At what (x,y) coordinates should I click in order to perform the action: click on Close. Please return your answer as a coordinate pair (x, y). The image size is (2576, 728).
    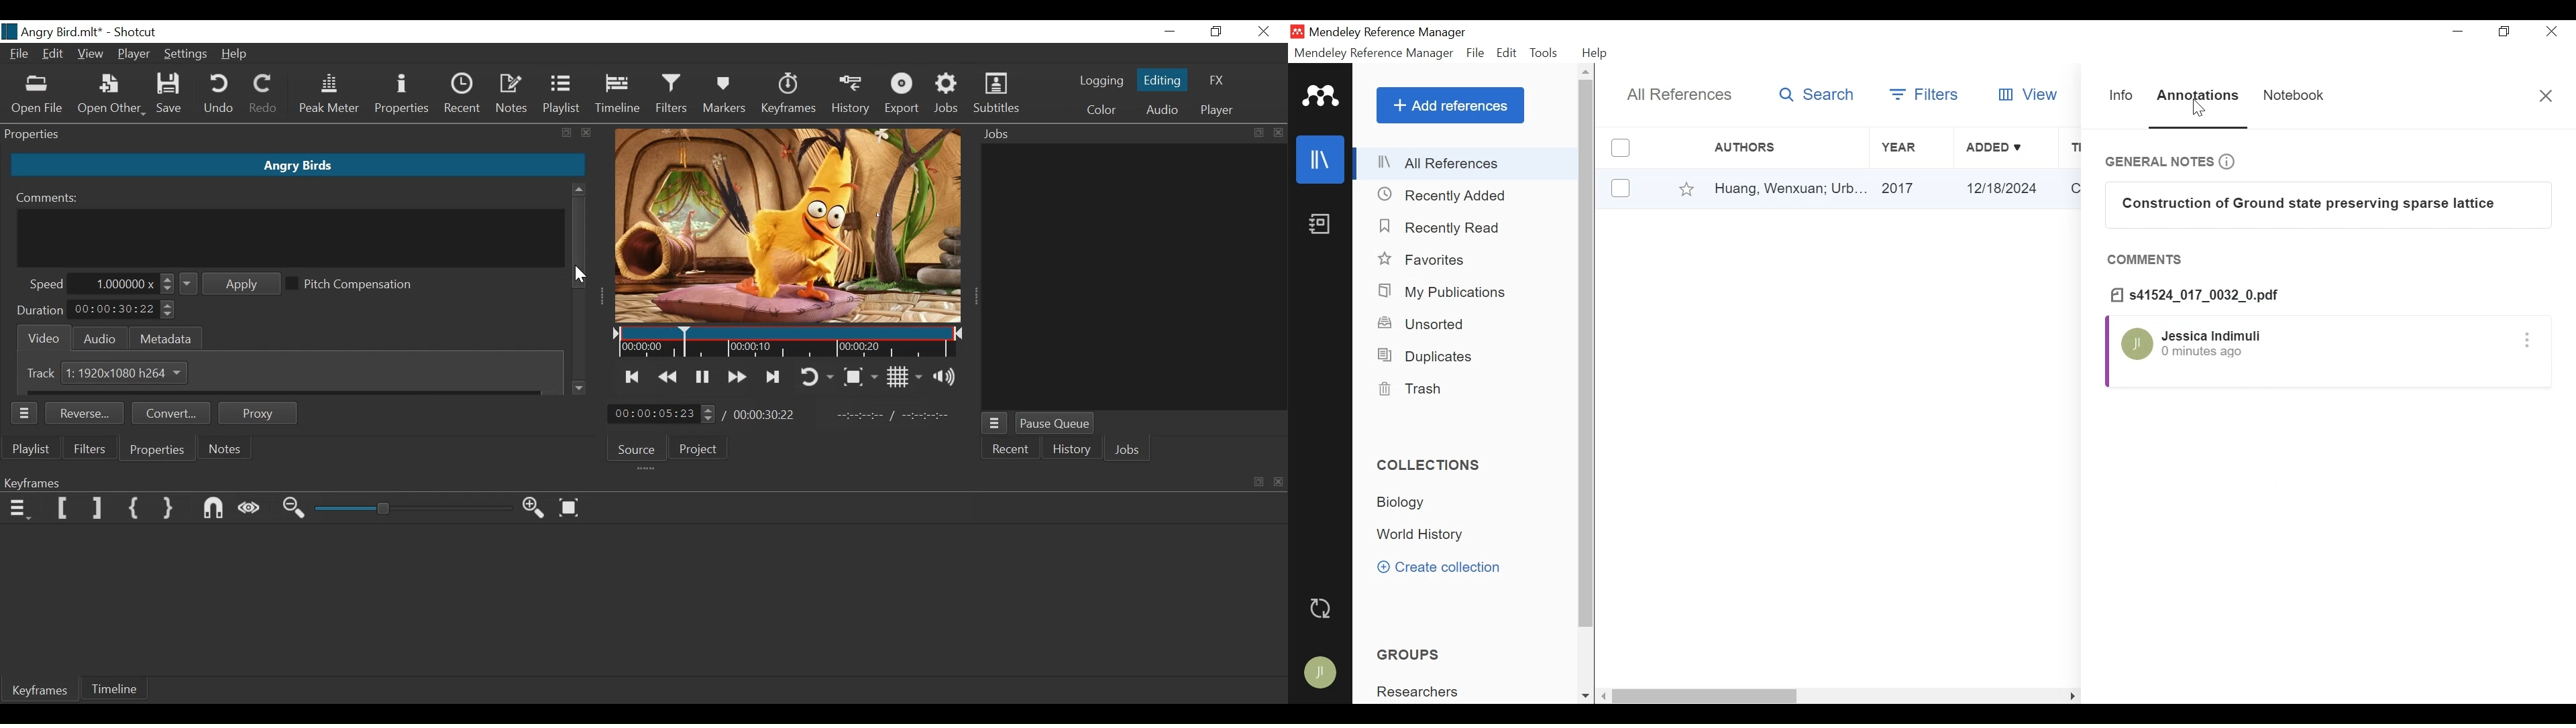
    Looking at the image, I should click on (1261, 32).